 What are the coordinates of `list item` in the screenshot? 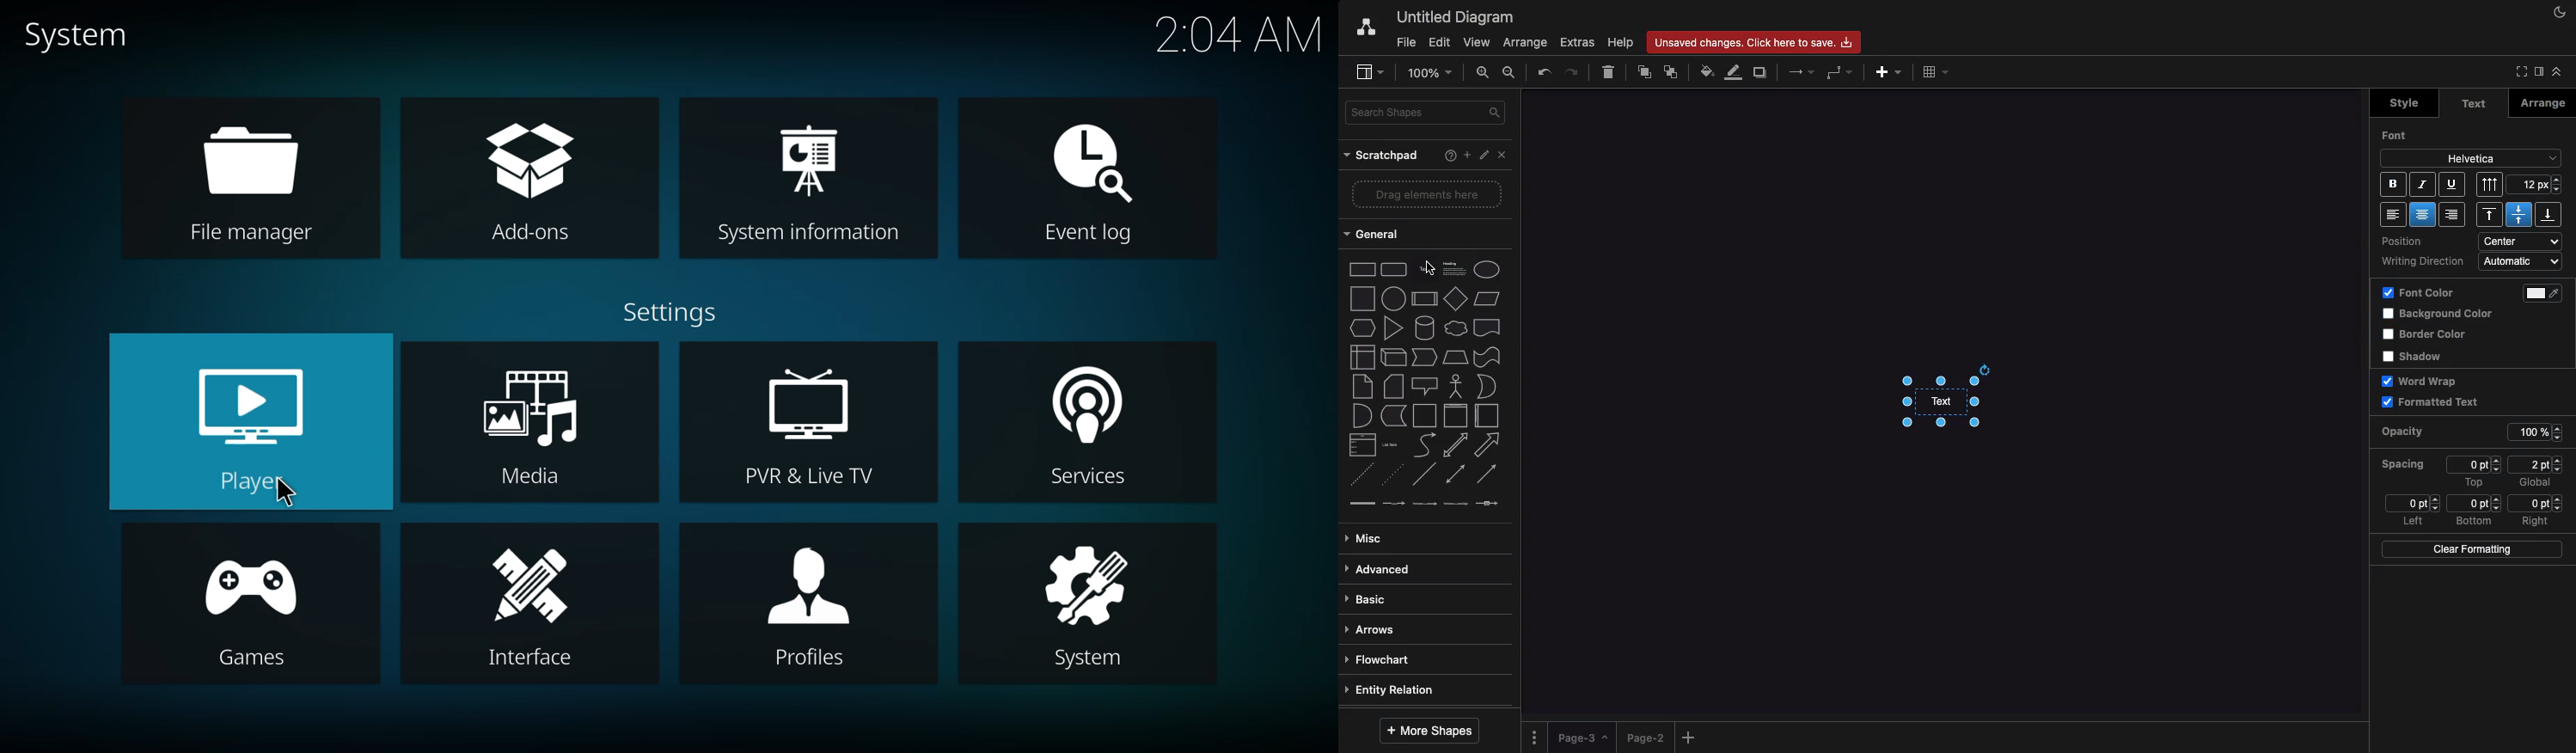 It's located at (1391, 445).